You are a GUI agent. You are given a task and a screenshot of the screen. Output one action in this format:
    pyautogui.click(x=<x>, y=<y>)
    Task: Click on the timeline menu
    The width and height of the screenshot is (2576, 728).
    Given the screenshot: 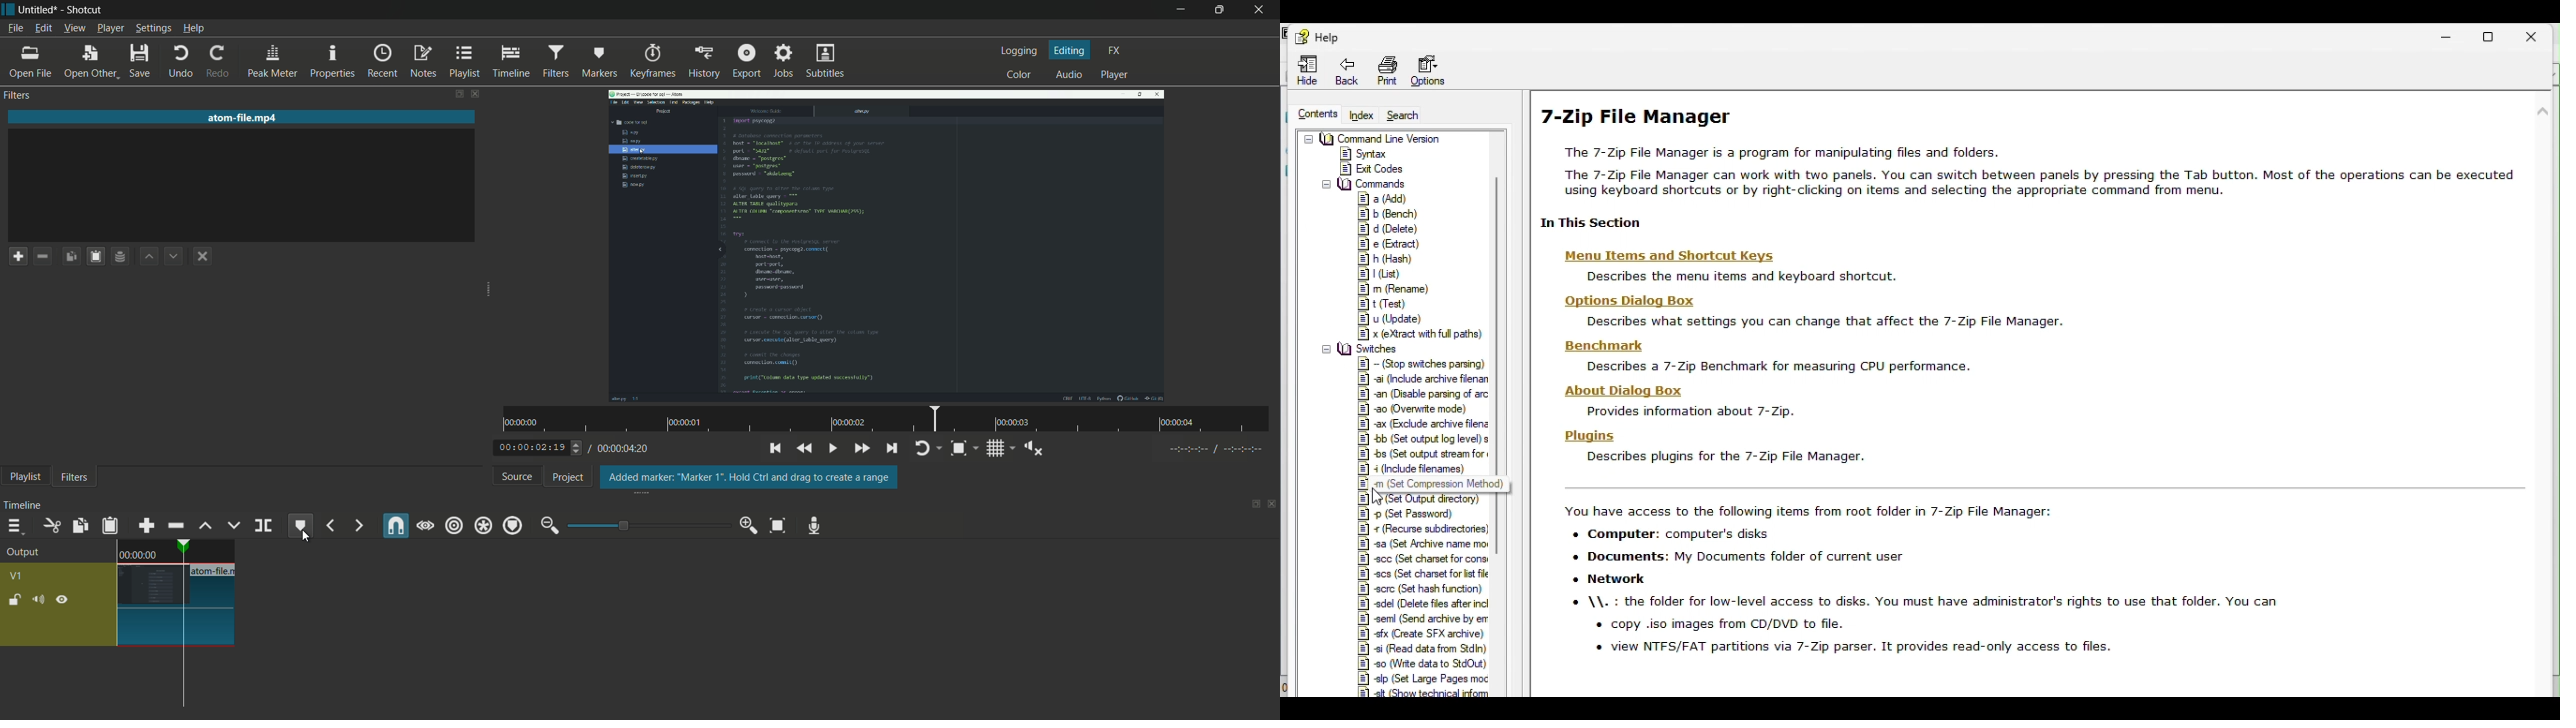 What is the action you would take?
    pyautogui.click(x=14, y=527)
    